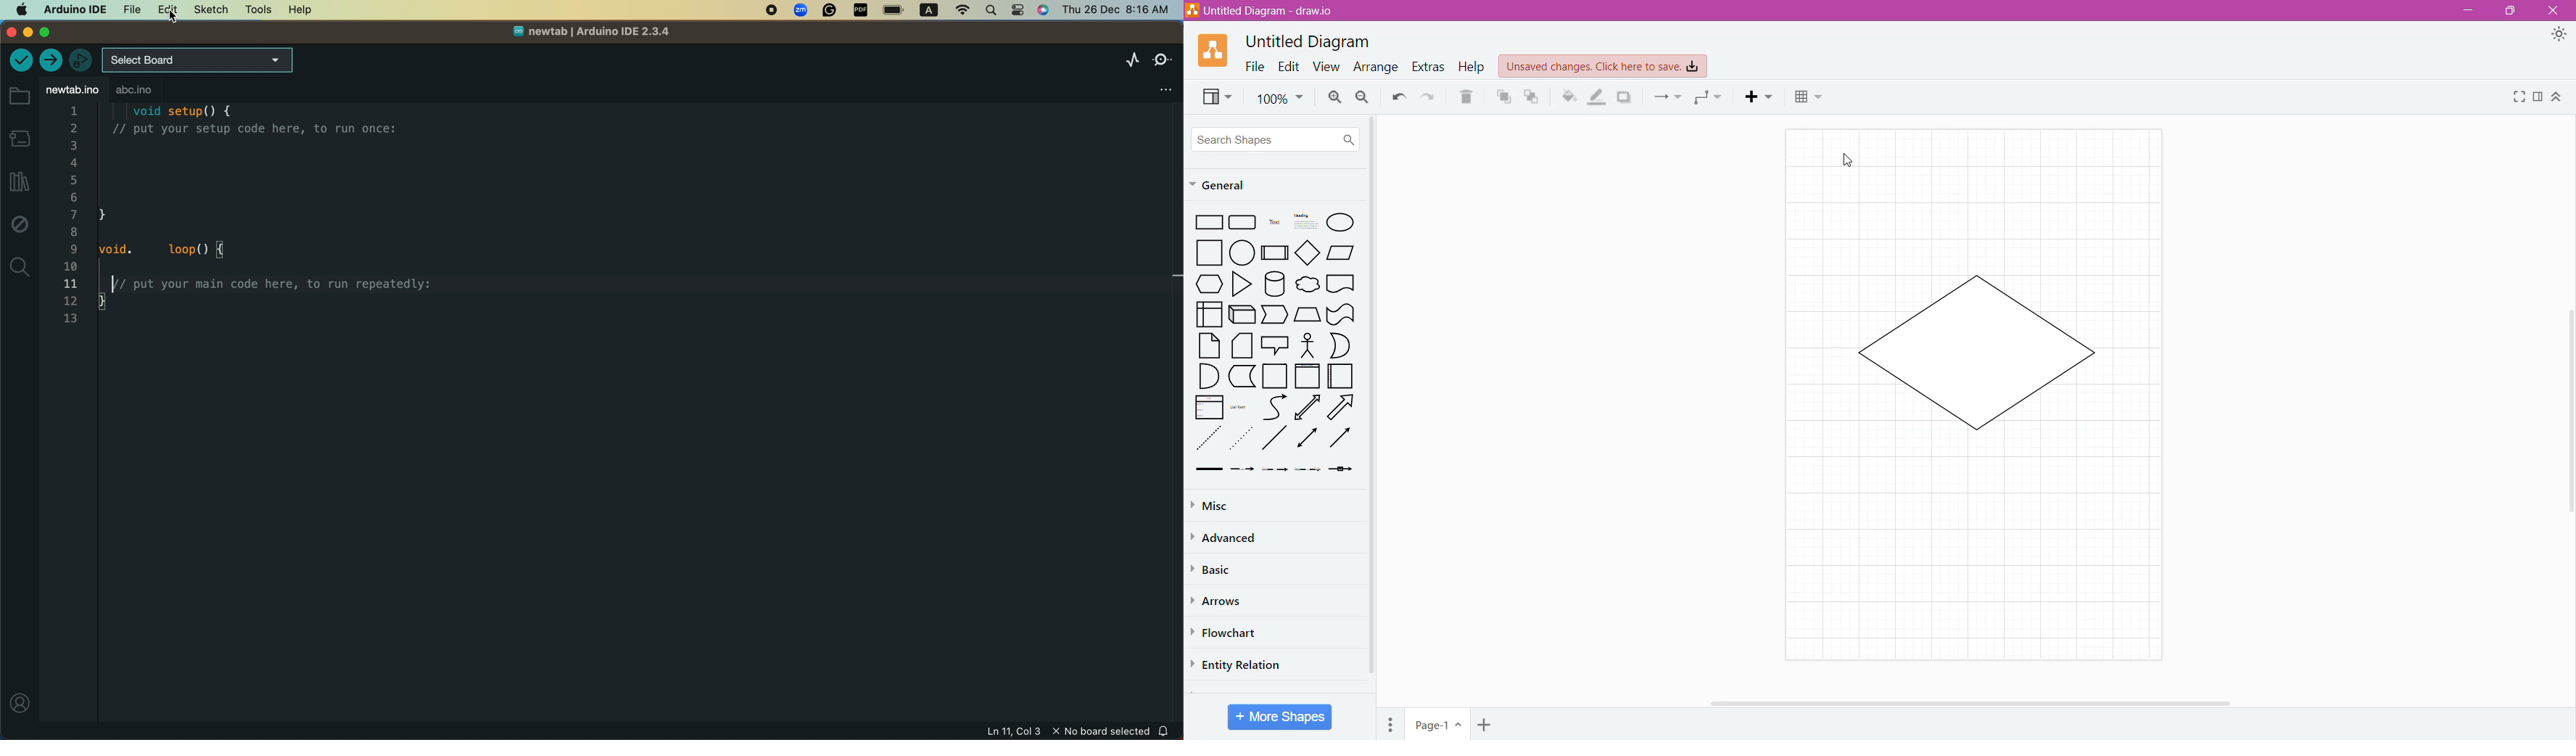 The height and width of the screenshot is (756, 2576). Describe the element at coordinates (1240, 663) in the screenshot. I see `Entity Relation` at that location.